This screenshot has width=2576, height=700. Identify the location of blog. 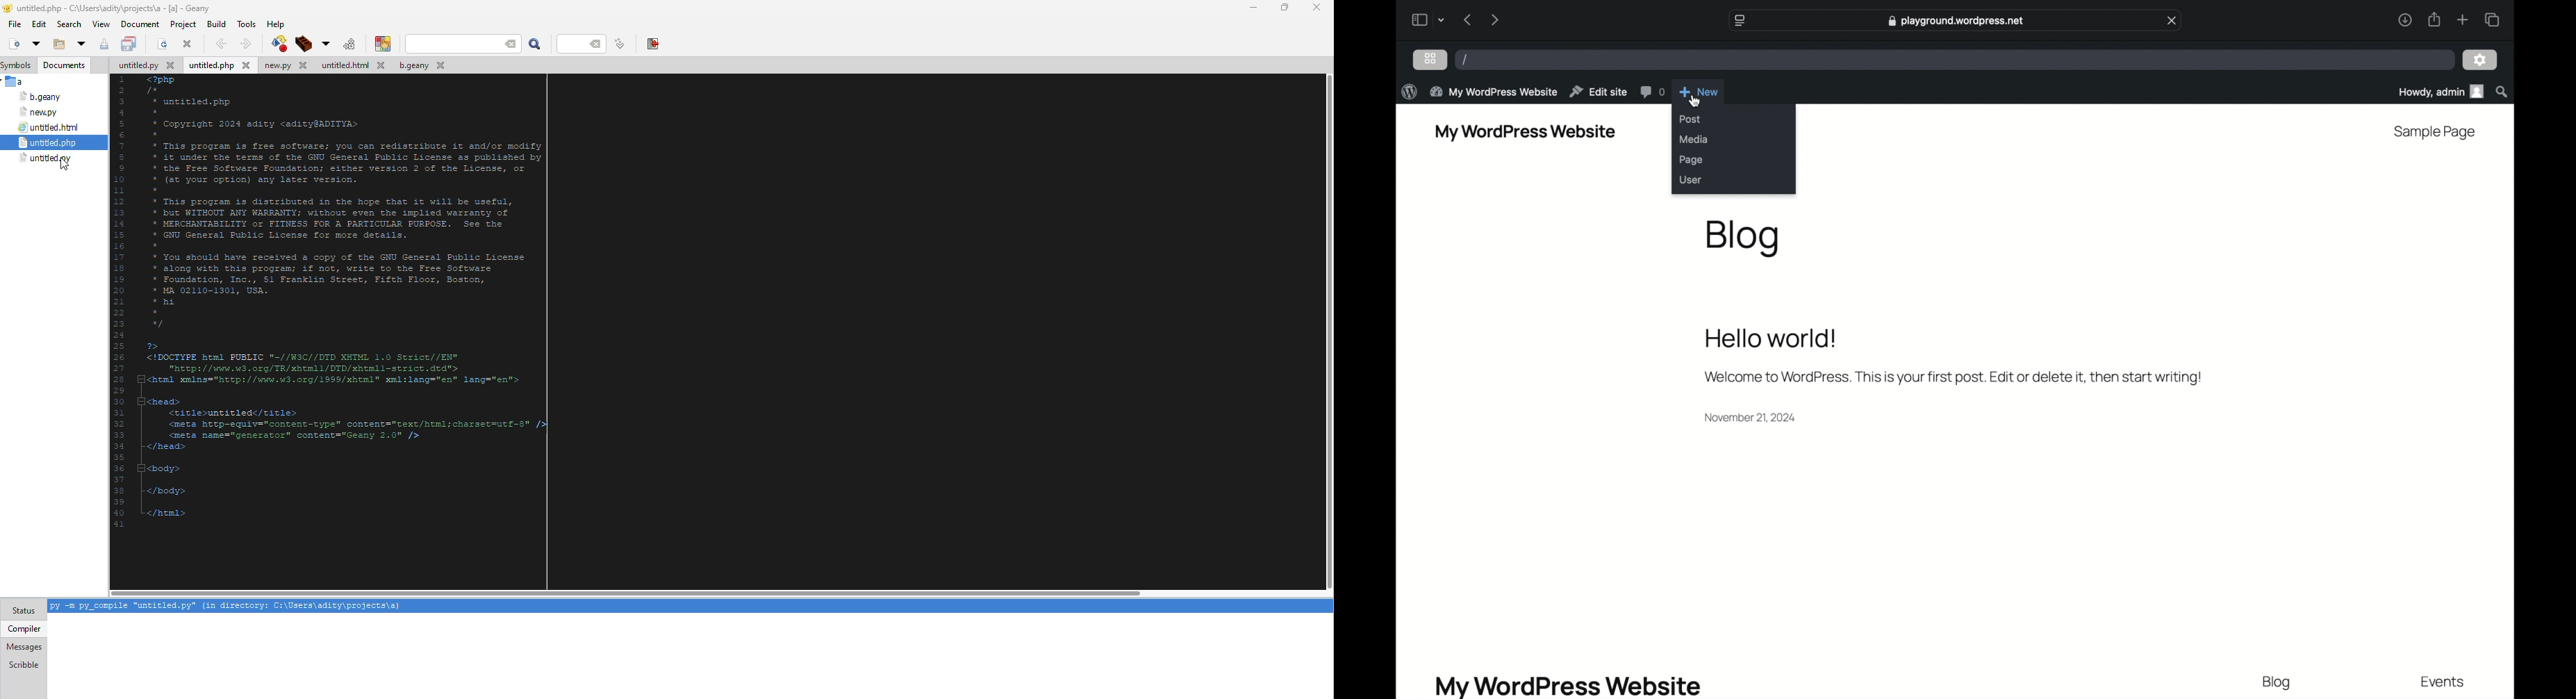
(1742, 238).